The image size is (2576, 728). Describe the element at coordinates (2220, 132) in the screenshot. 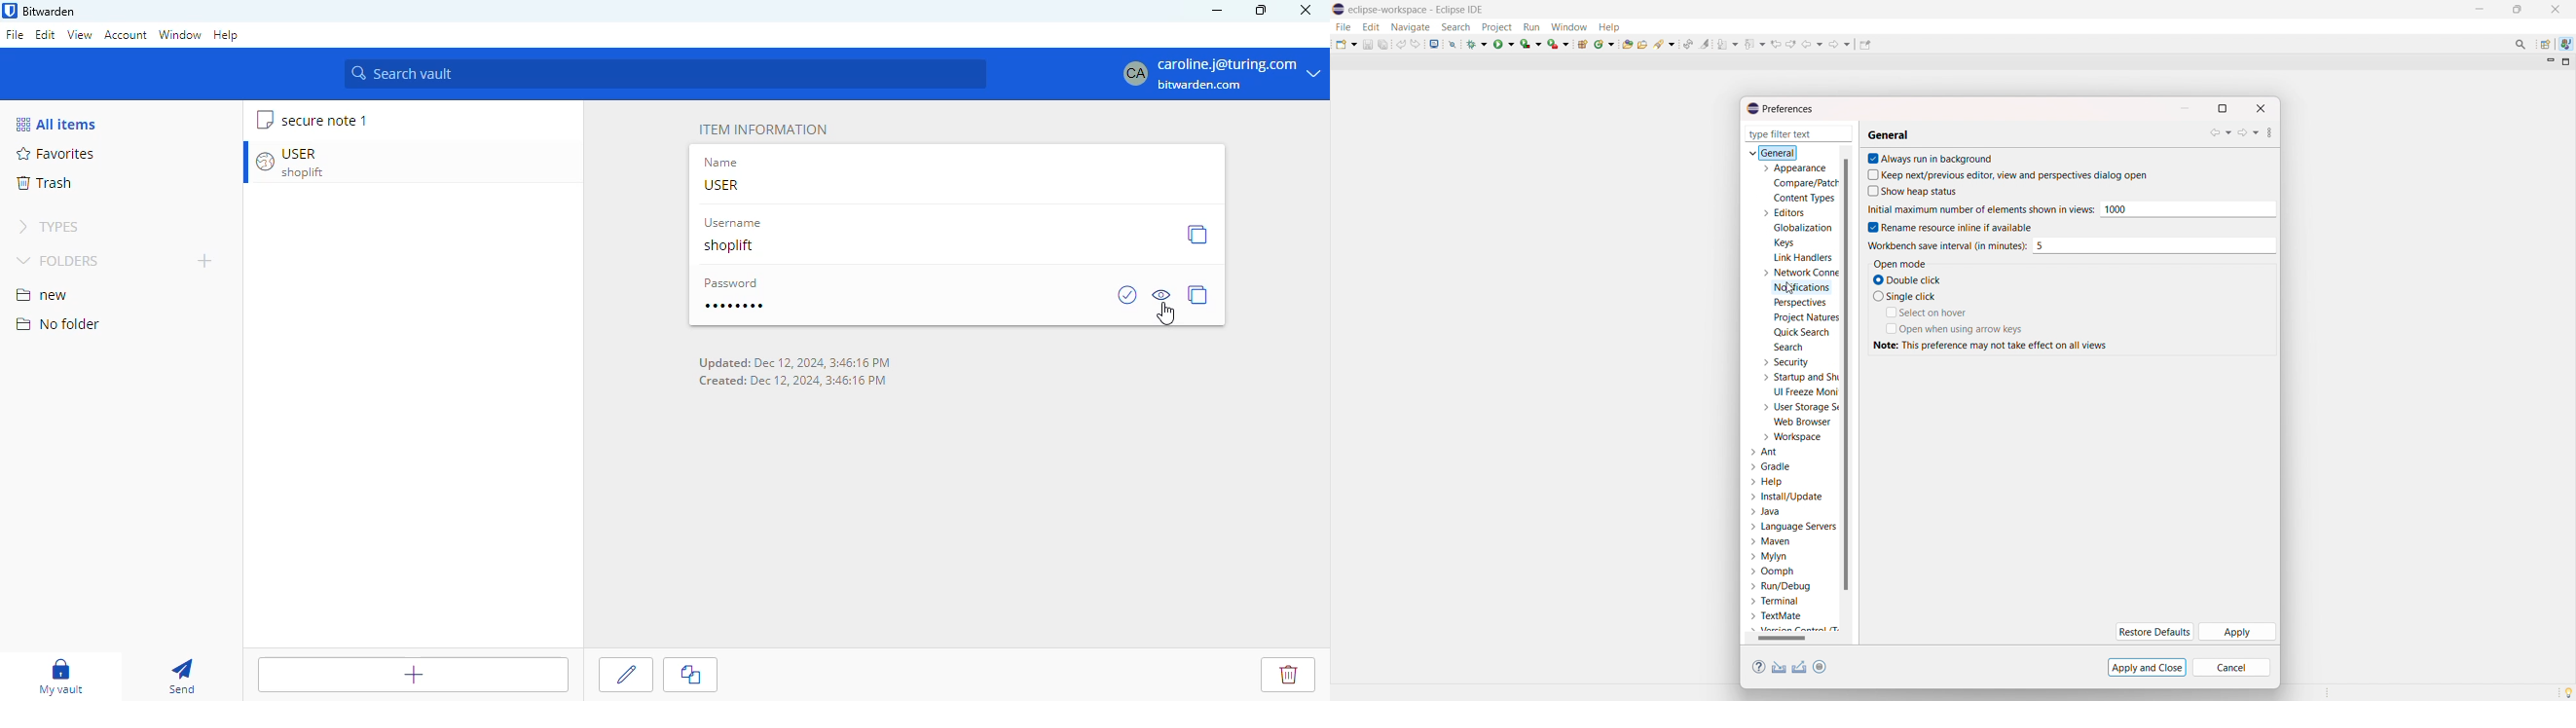

I see `back` at that location.